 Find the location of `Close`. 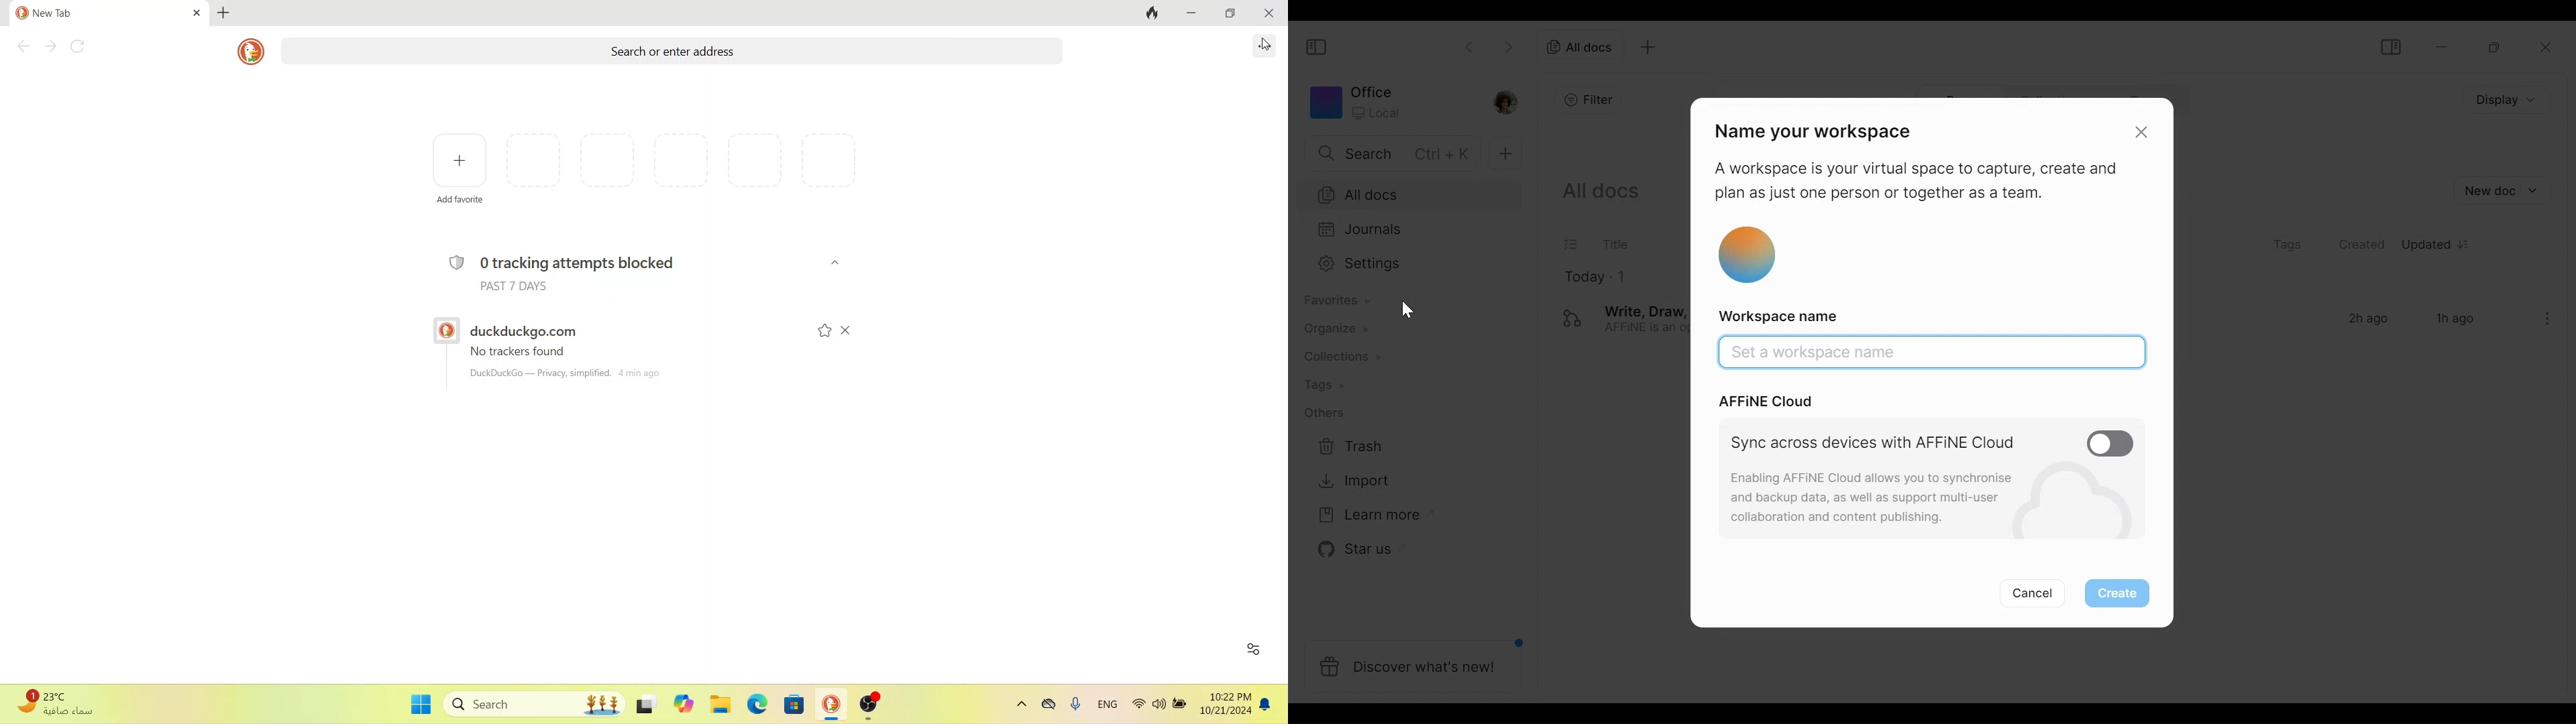

Close is located at coordinates (2545, 46).